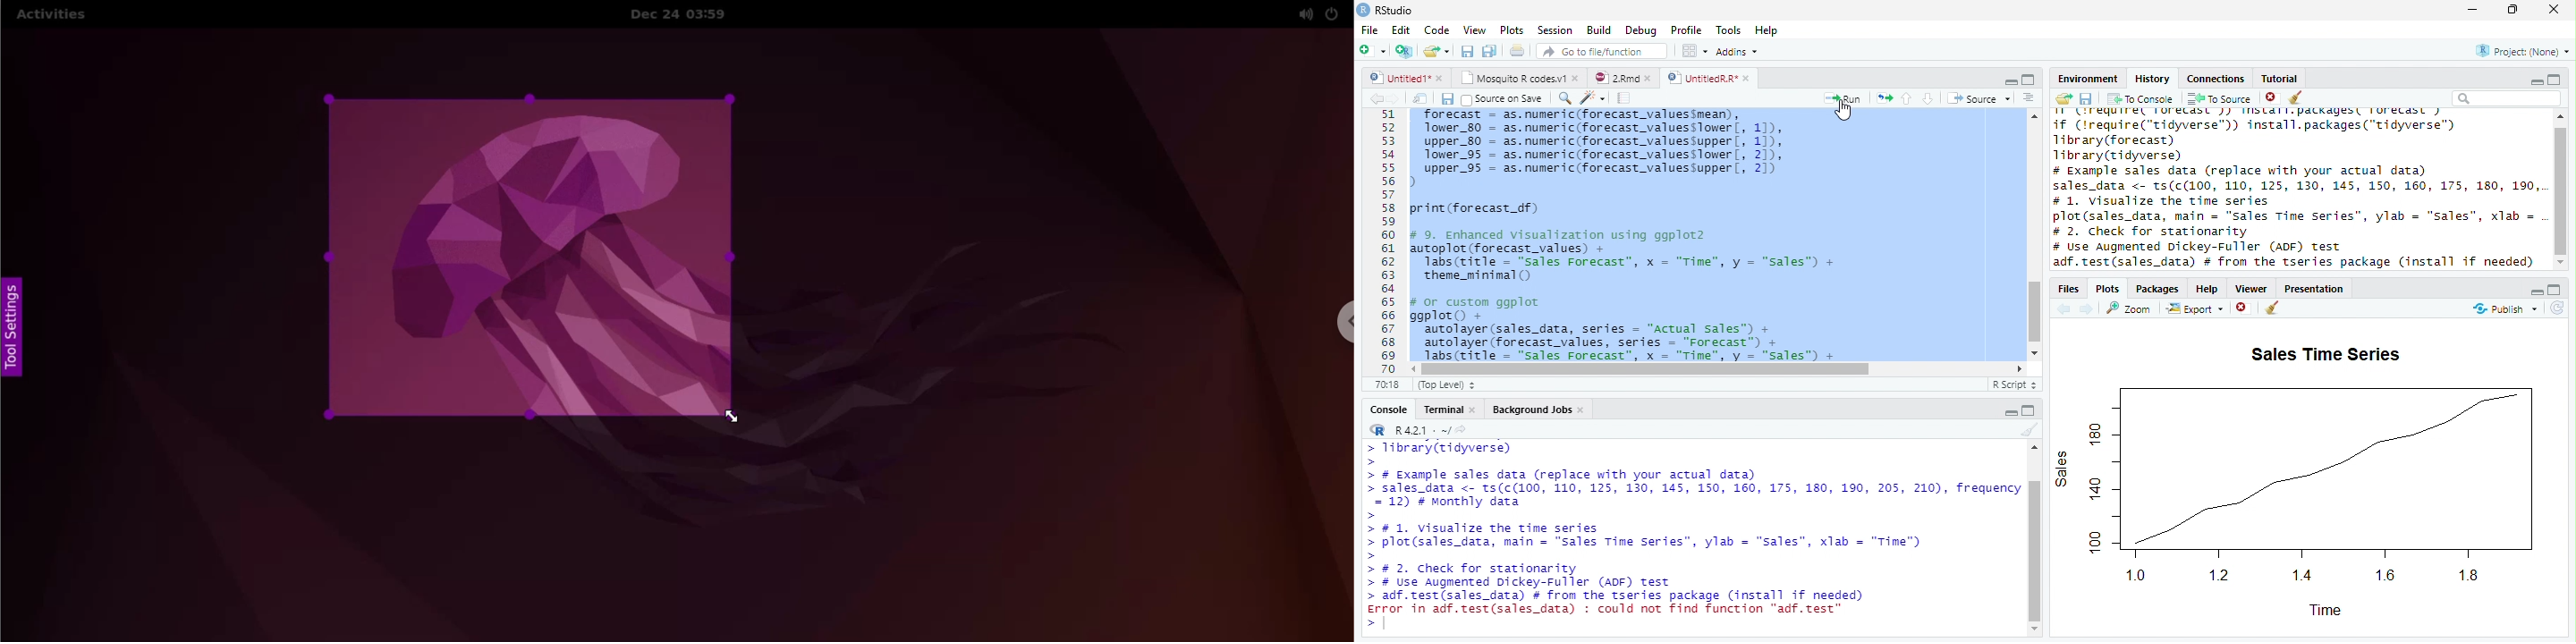  What do you see at coordinates (2560, 190) in the screenshot?
I see `Scroll` at bounding box center [2560, 190].